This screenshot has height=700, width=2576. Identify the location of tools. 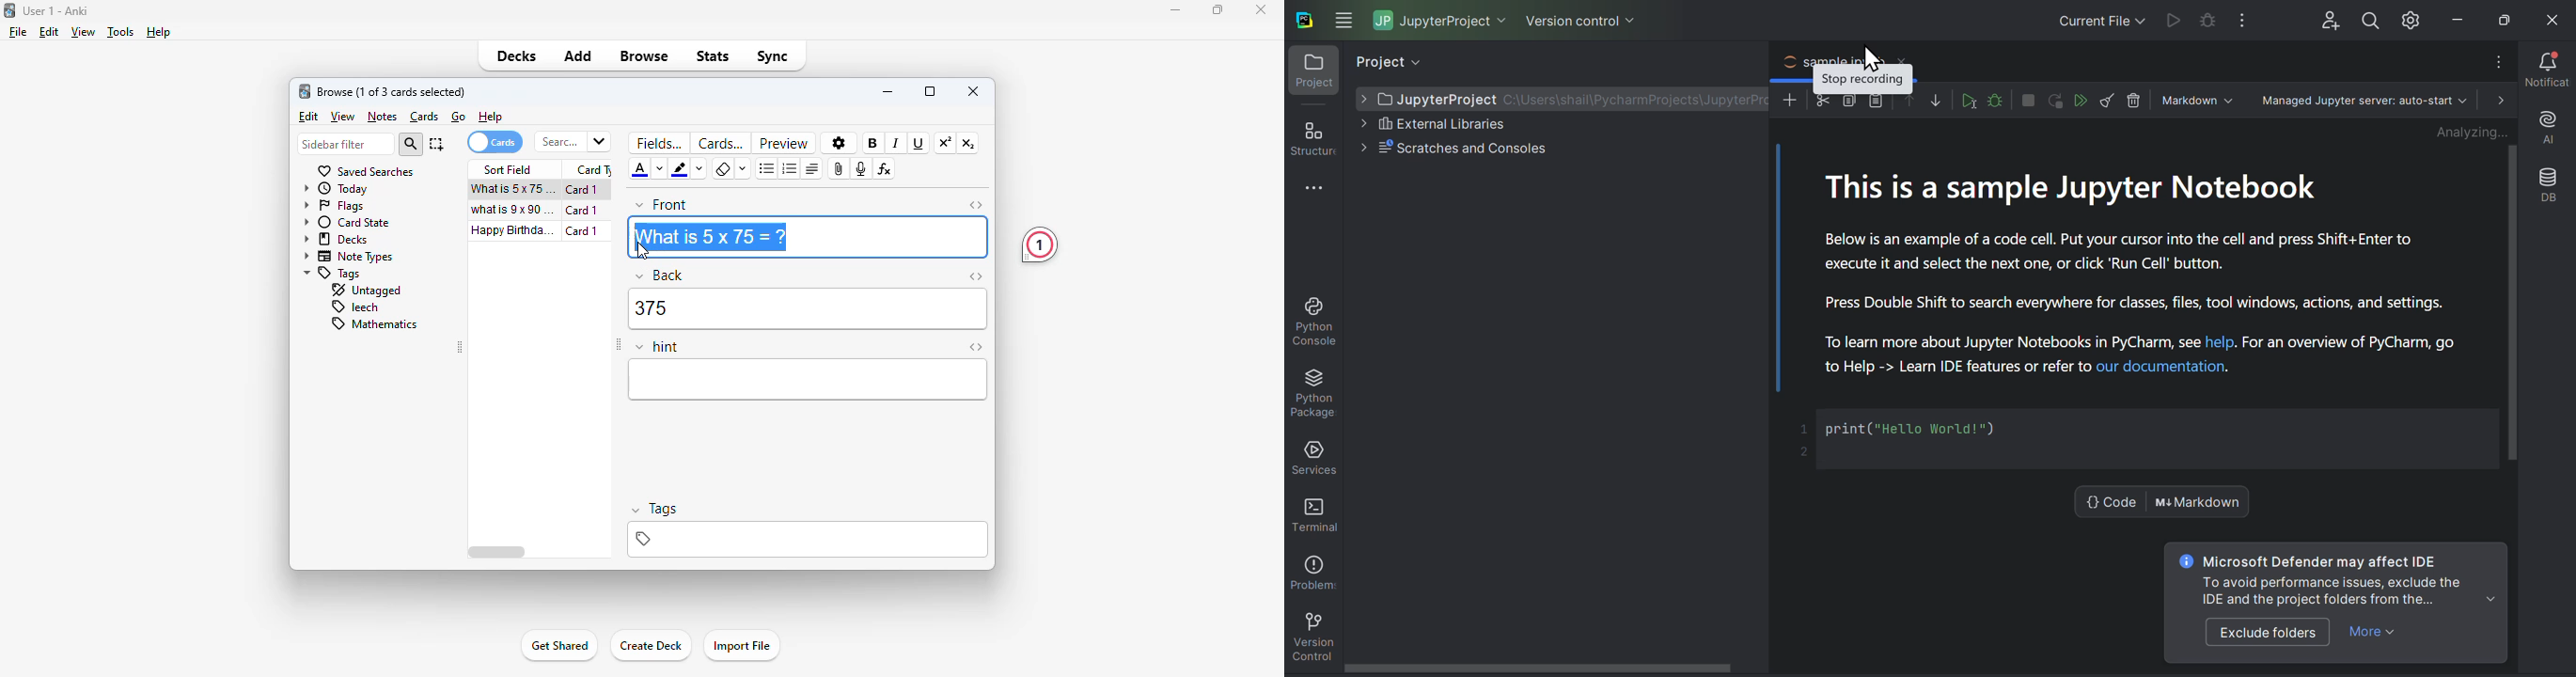
(122, 32).